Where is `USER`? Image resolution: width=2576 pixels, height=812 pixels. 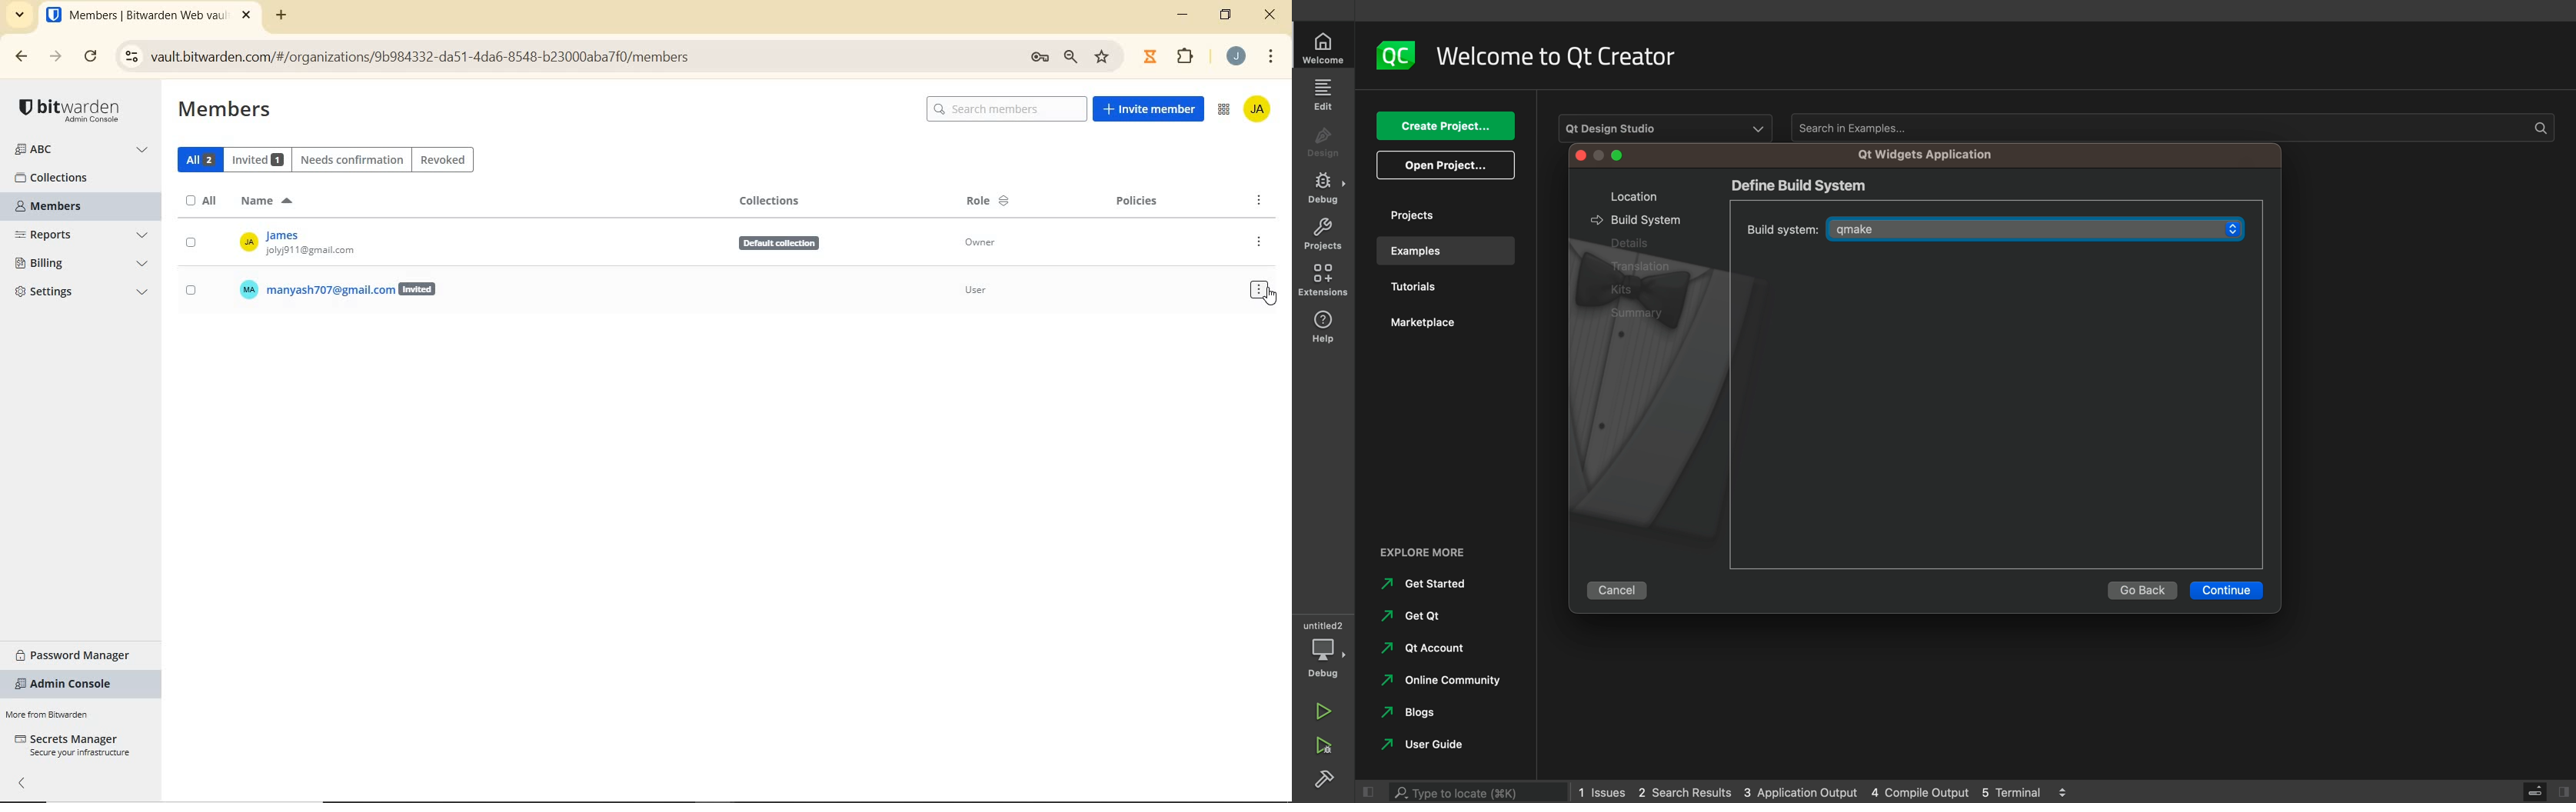
USER is located at coordinates (325, 289).